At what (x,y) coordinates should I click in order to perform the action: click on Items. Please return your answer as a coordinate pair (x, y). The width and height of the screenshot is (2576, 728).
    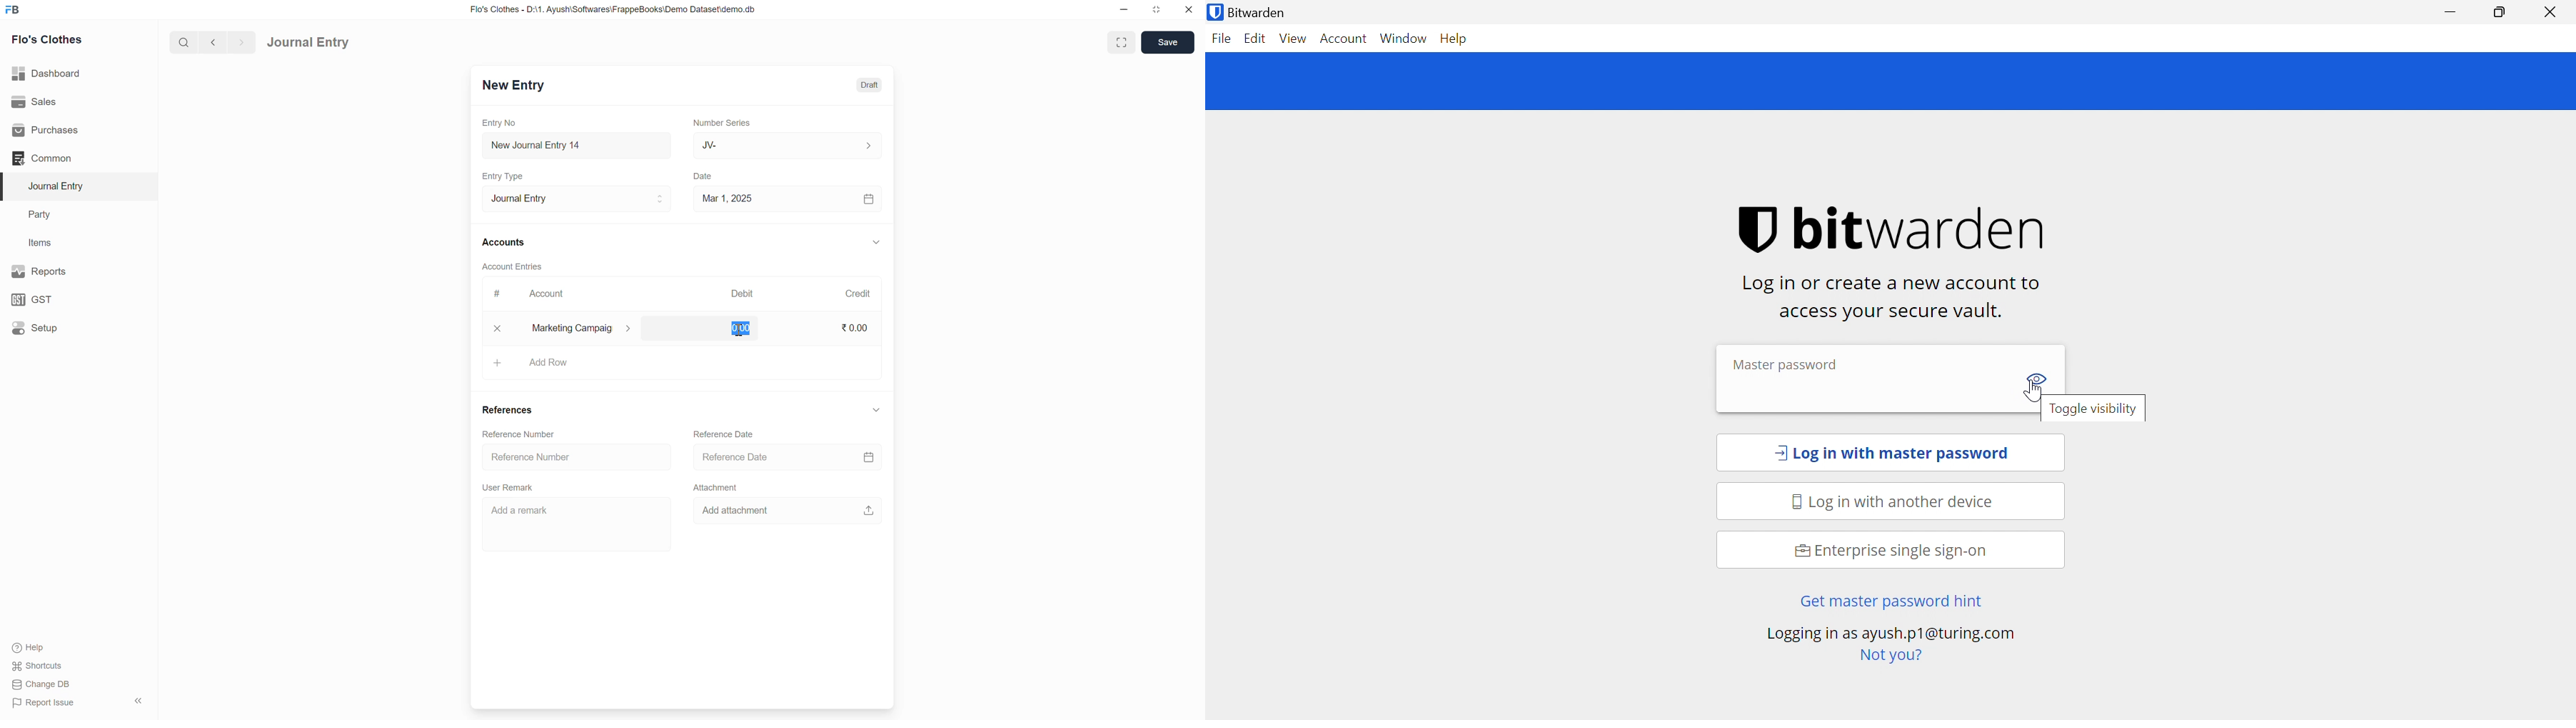
    Looking at the image, I should click on (40, 242).